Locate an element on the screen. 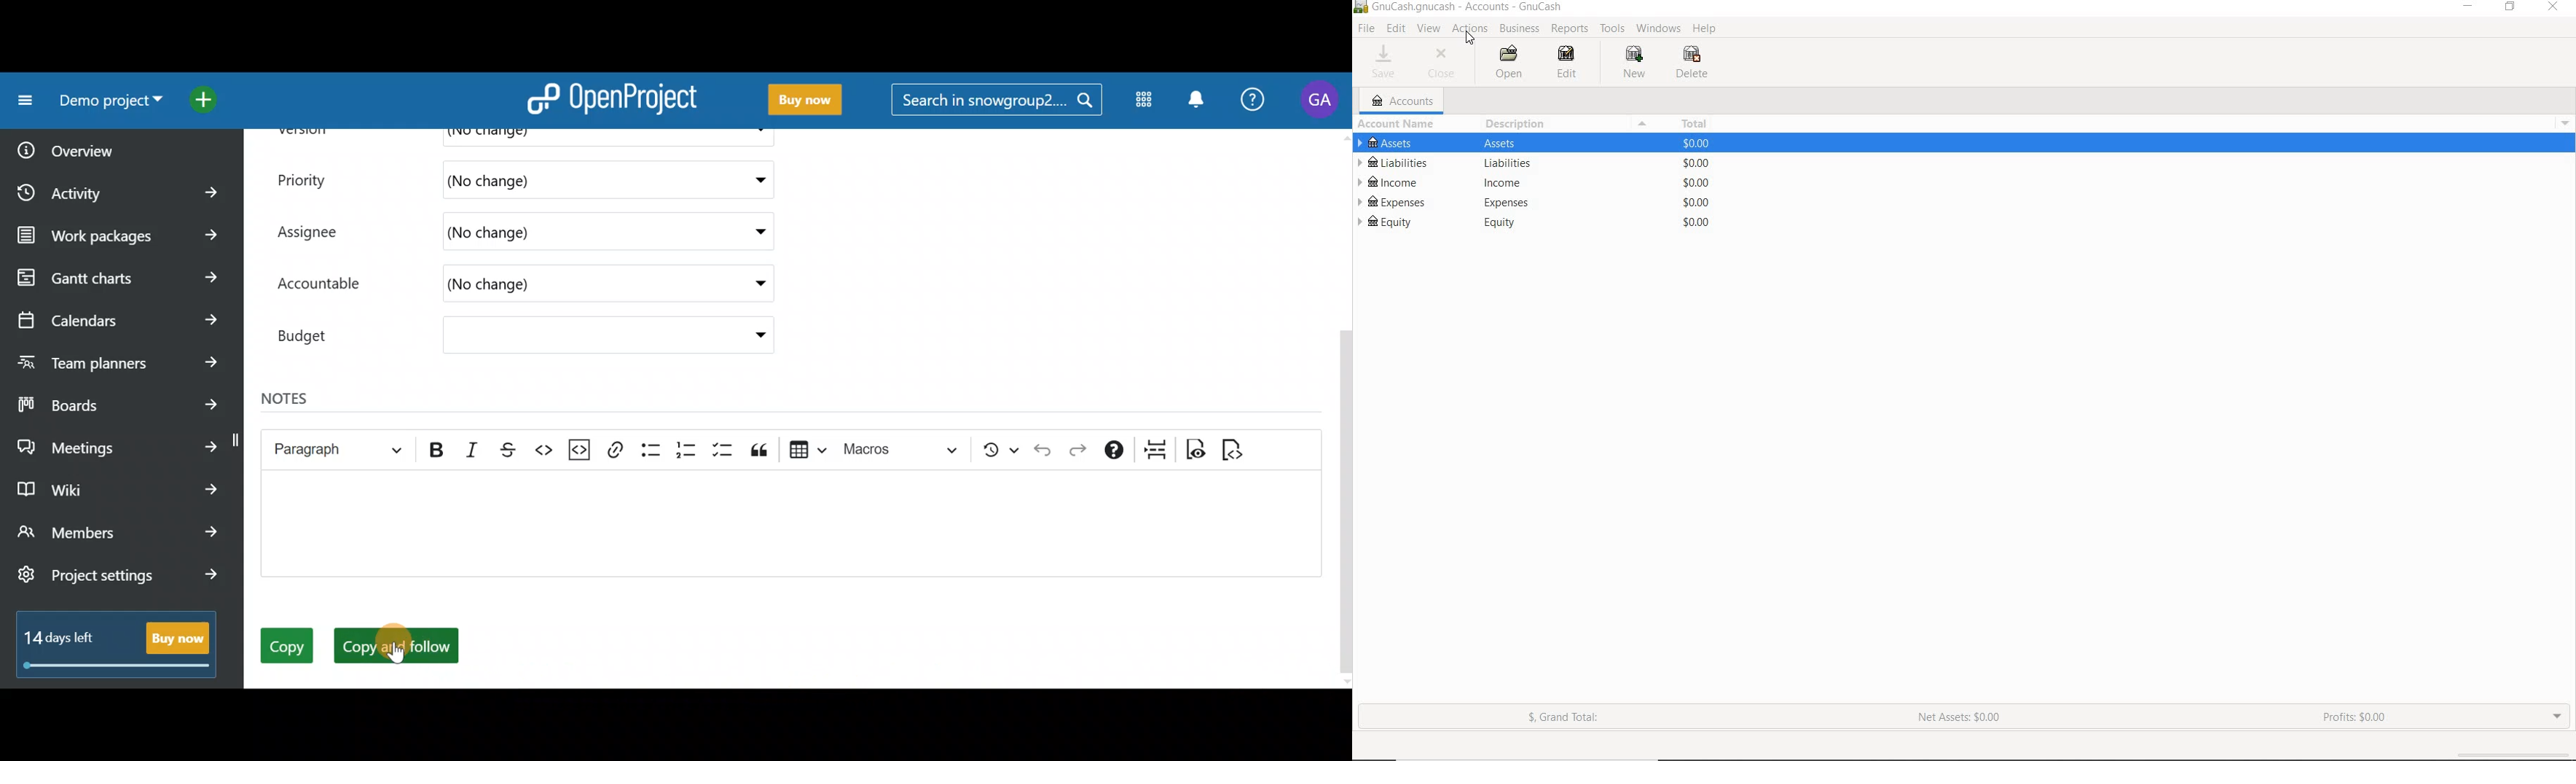  EXPAND is located at coordinates (2558, 717).